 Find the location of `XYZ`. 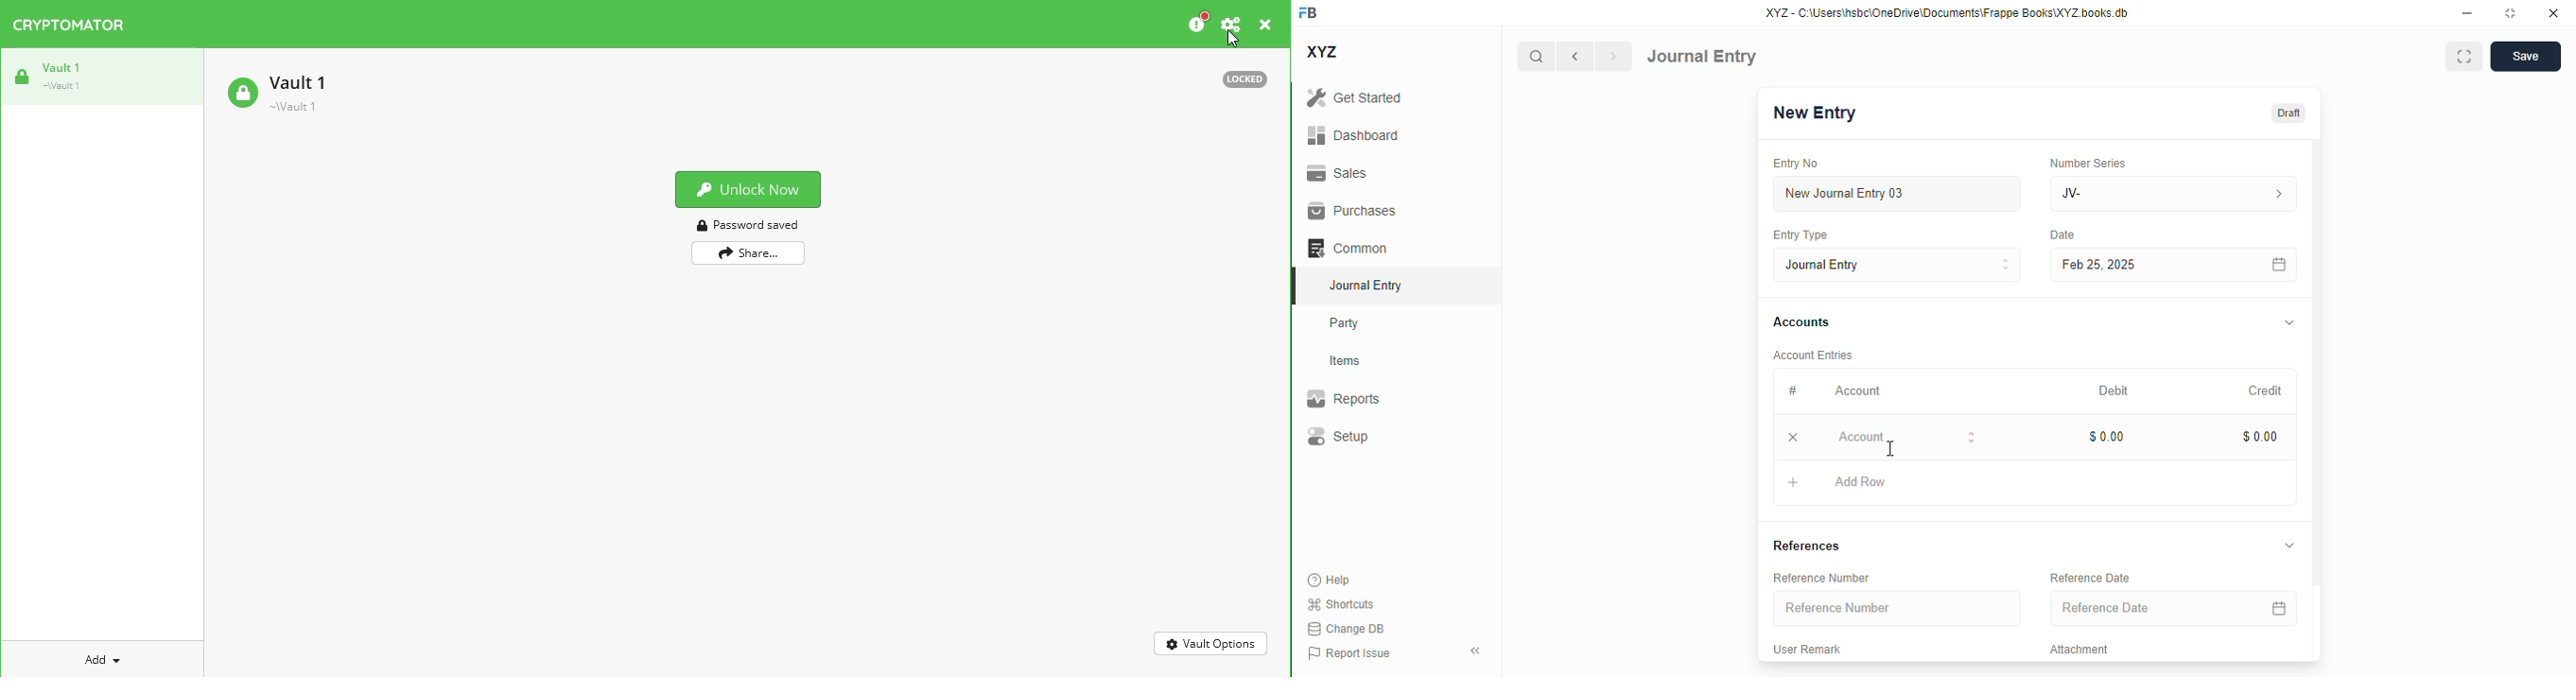

XYZ is located at coordinates (1323, 52).